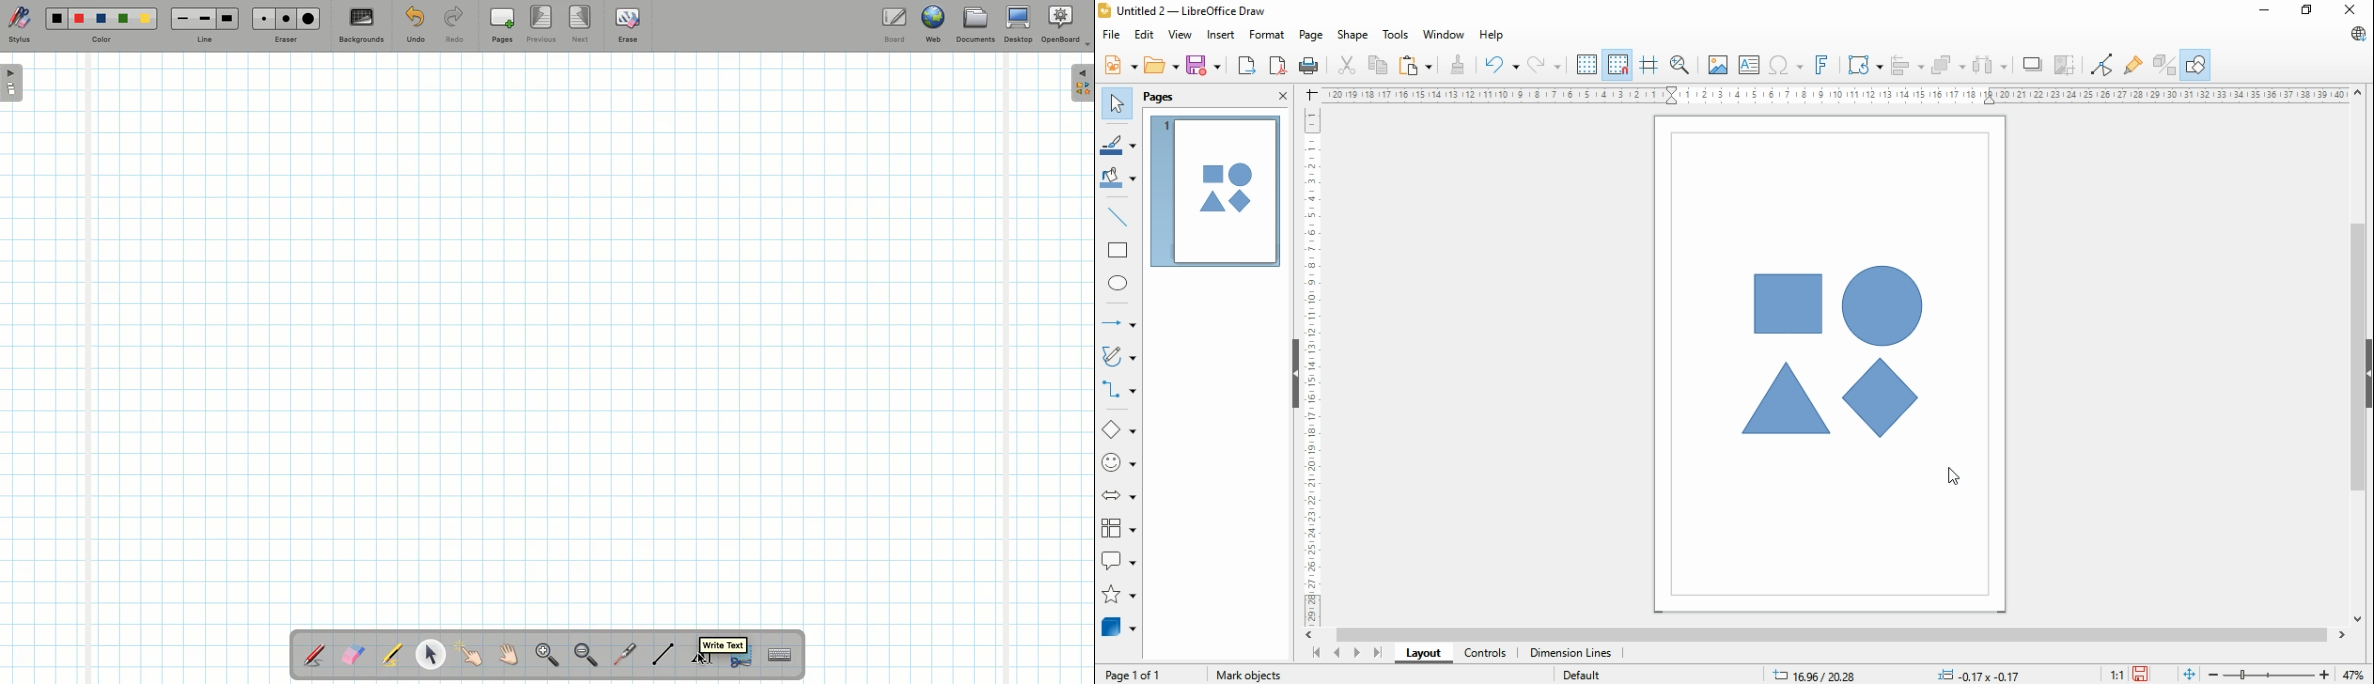  Describe the element at coordinates (228, 18) in the screenshot. I see `Large line` at that location.